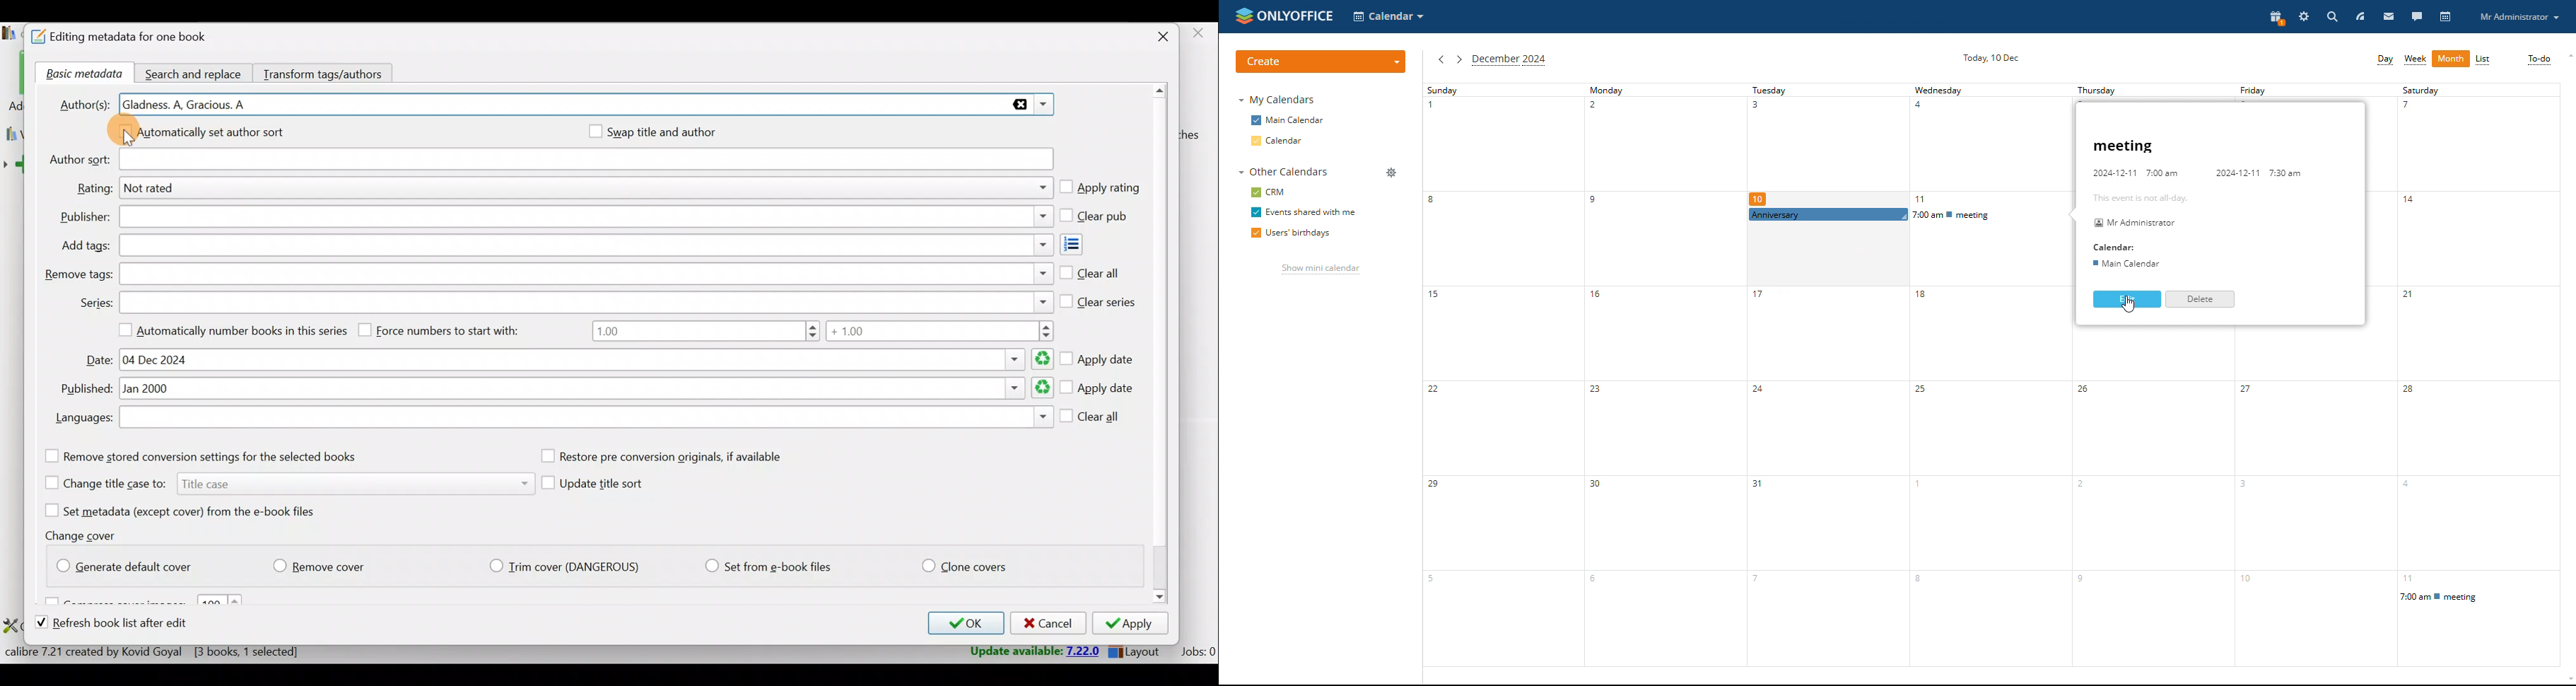  What do you see at coordinates (2360, 16) in the screenshot?
I see `feed` at bounding box center [2360, 16].